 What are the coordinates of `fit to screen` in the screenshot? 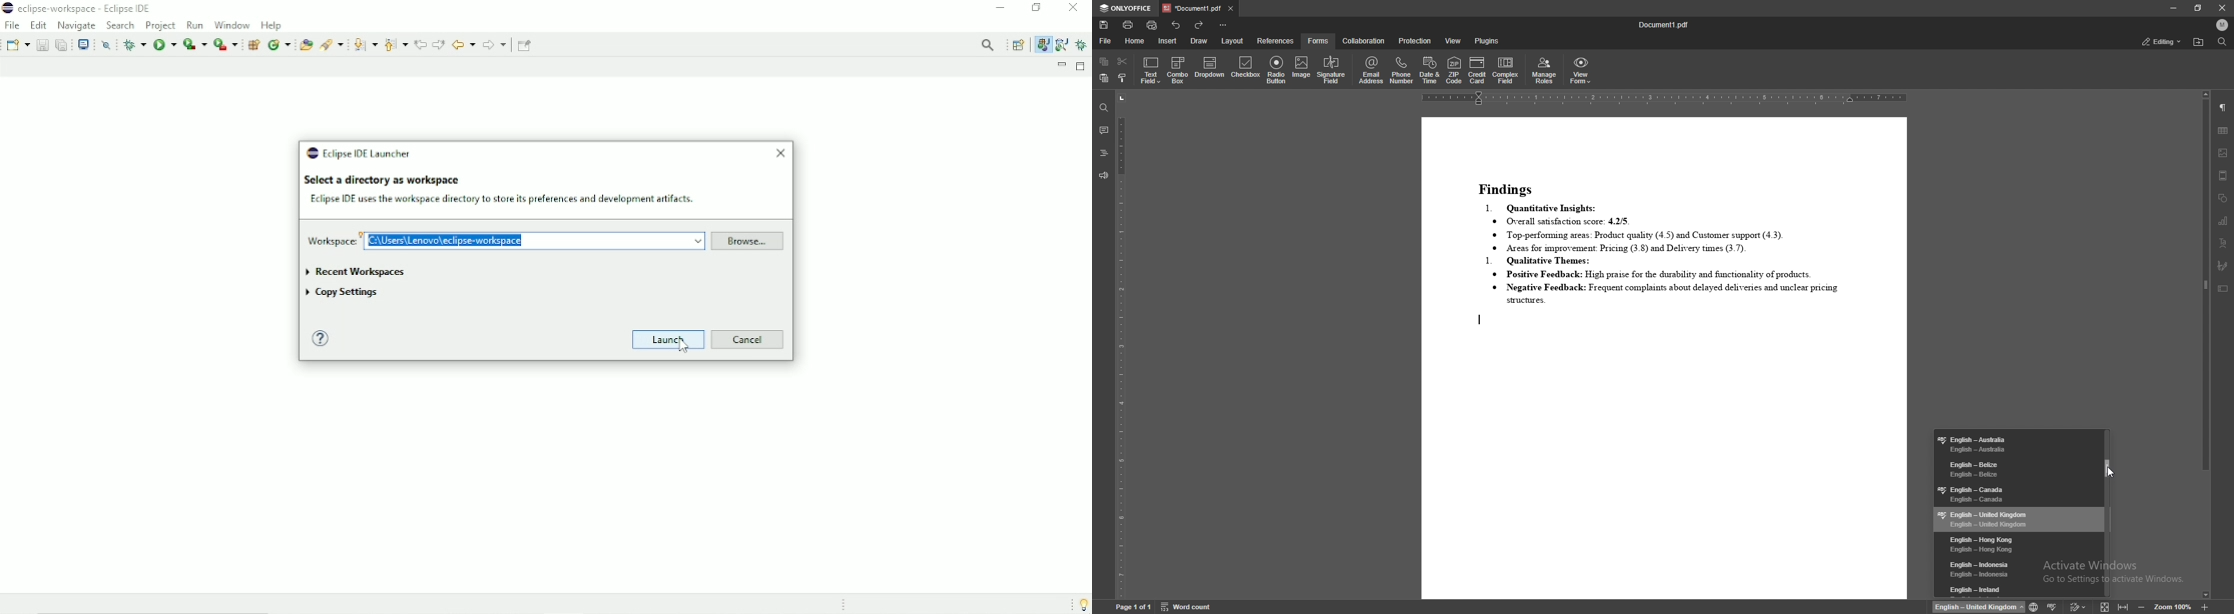 It's located at (2103, 606).